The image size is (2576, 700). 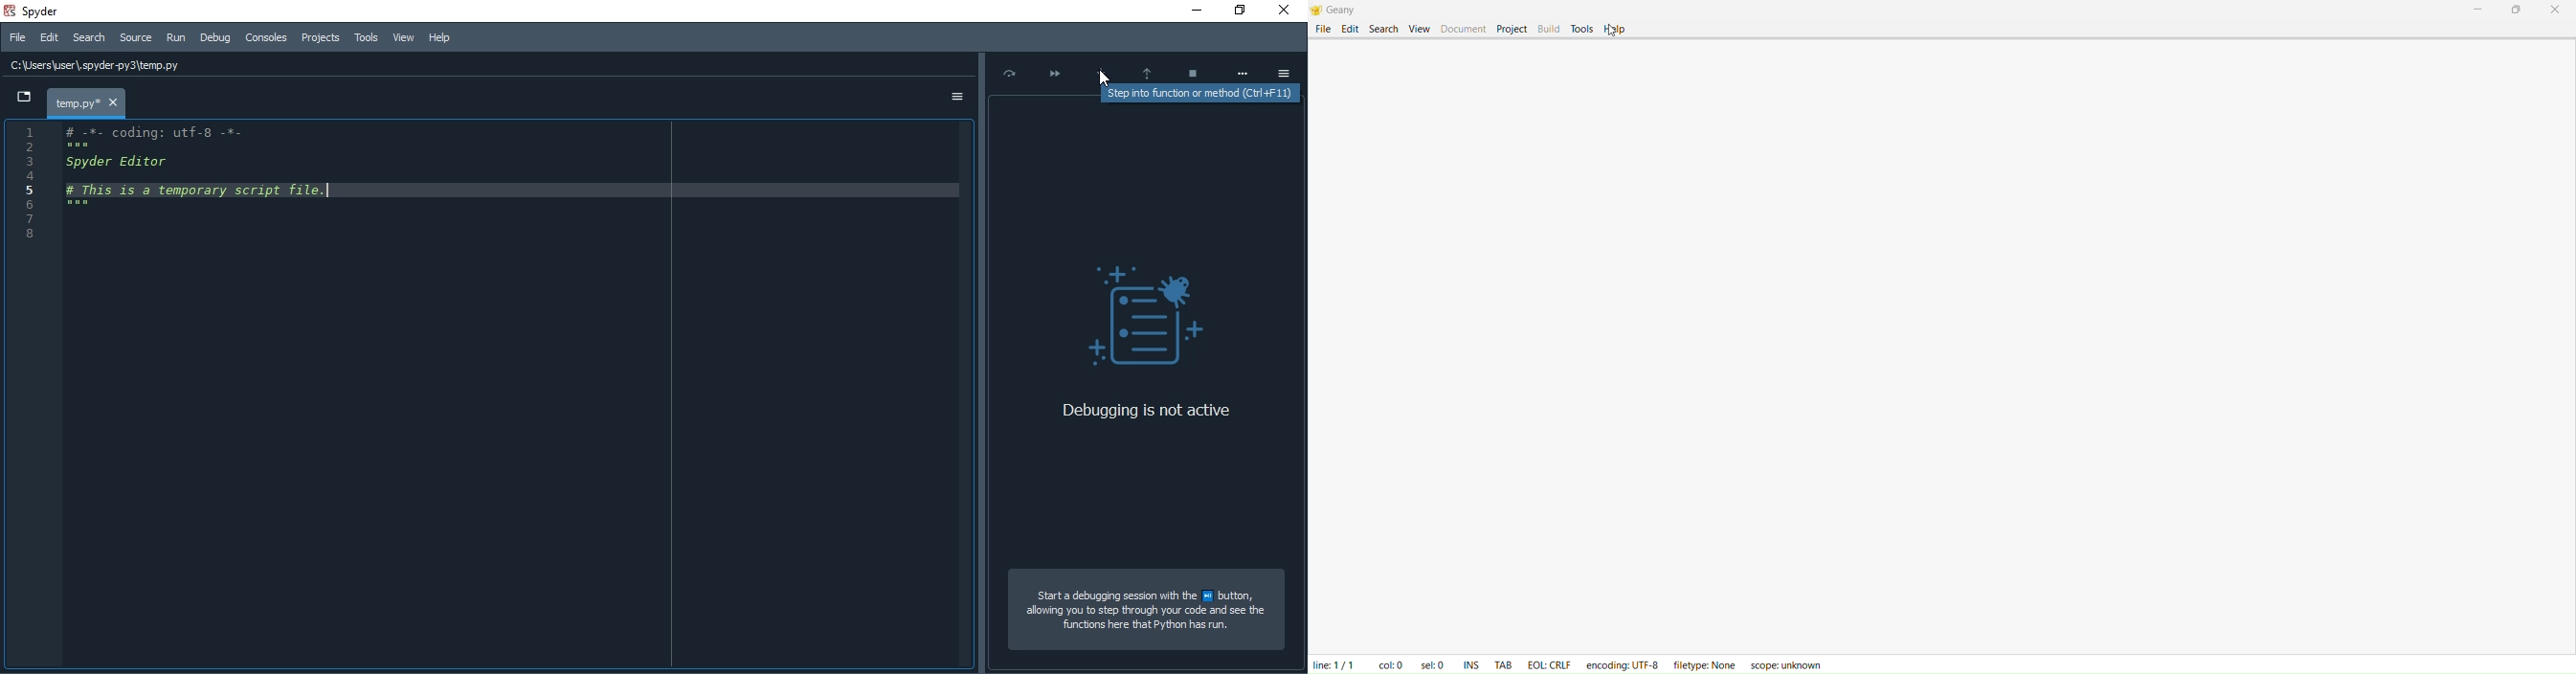 What do you see at coordinates (1147, 68) in the screenshot?
I see `Execute till; function or methods return` at bounding box center [1147, 68].